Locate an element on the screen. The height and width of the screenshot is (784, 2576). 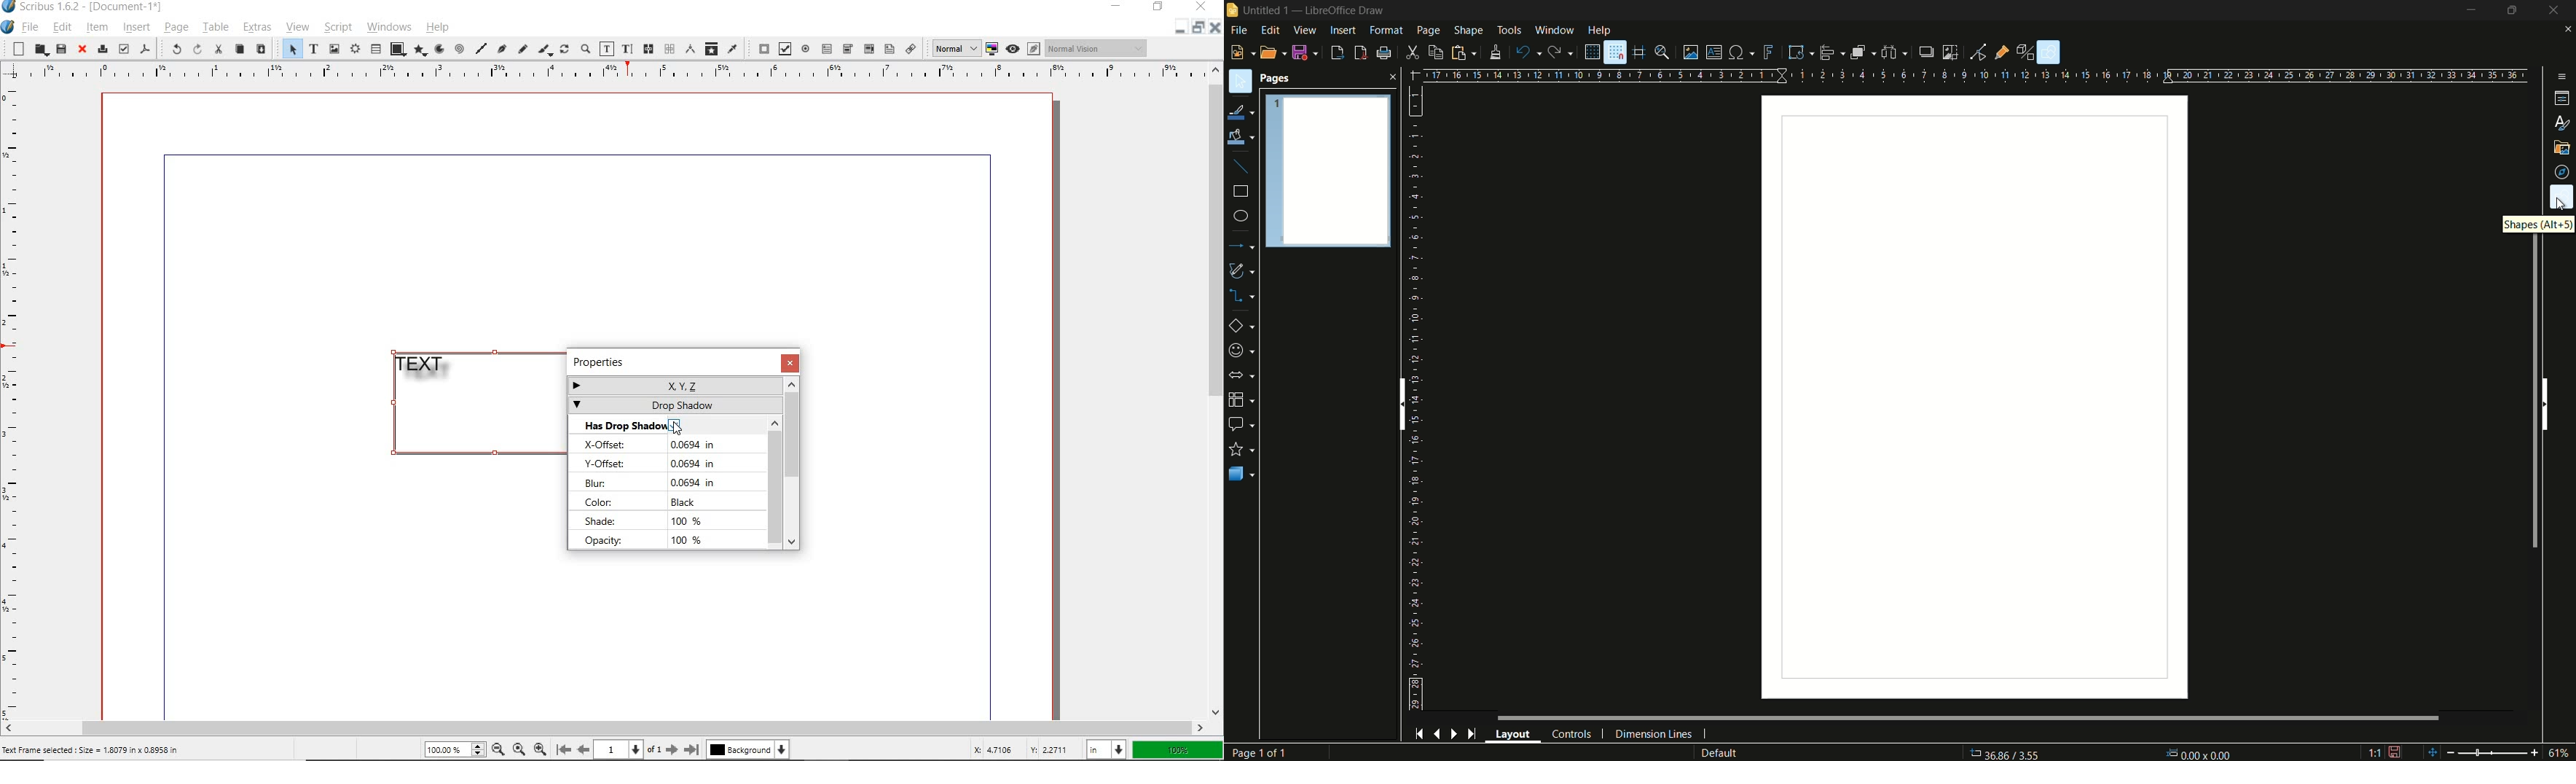
Edit in preview mode is located at coordinates (1034, 48).